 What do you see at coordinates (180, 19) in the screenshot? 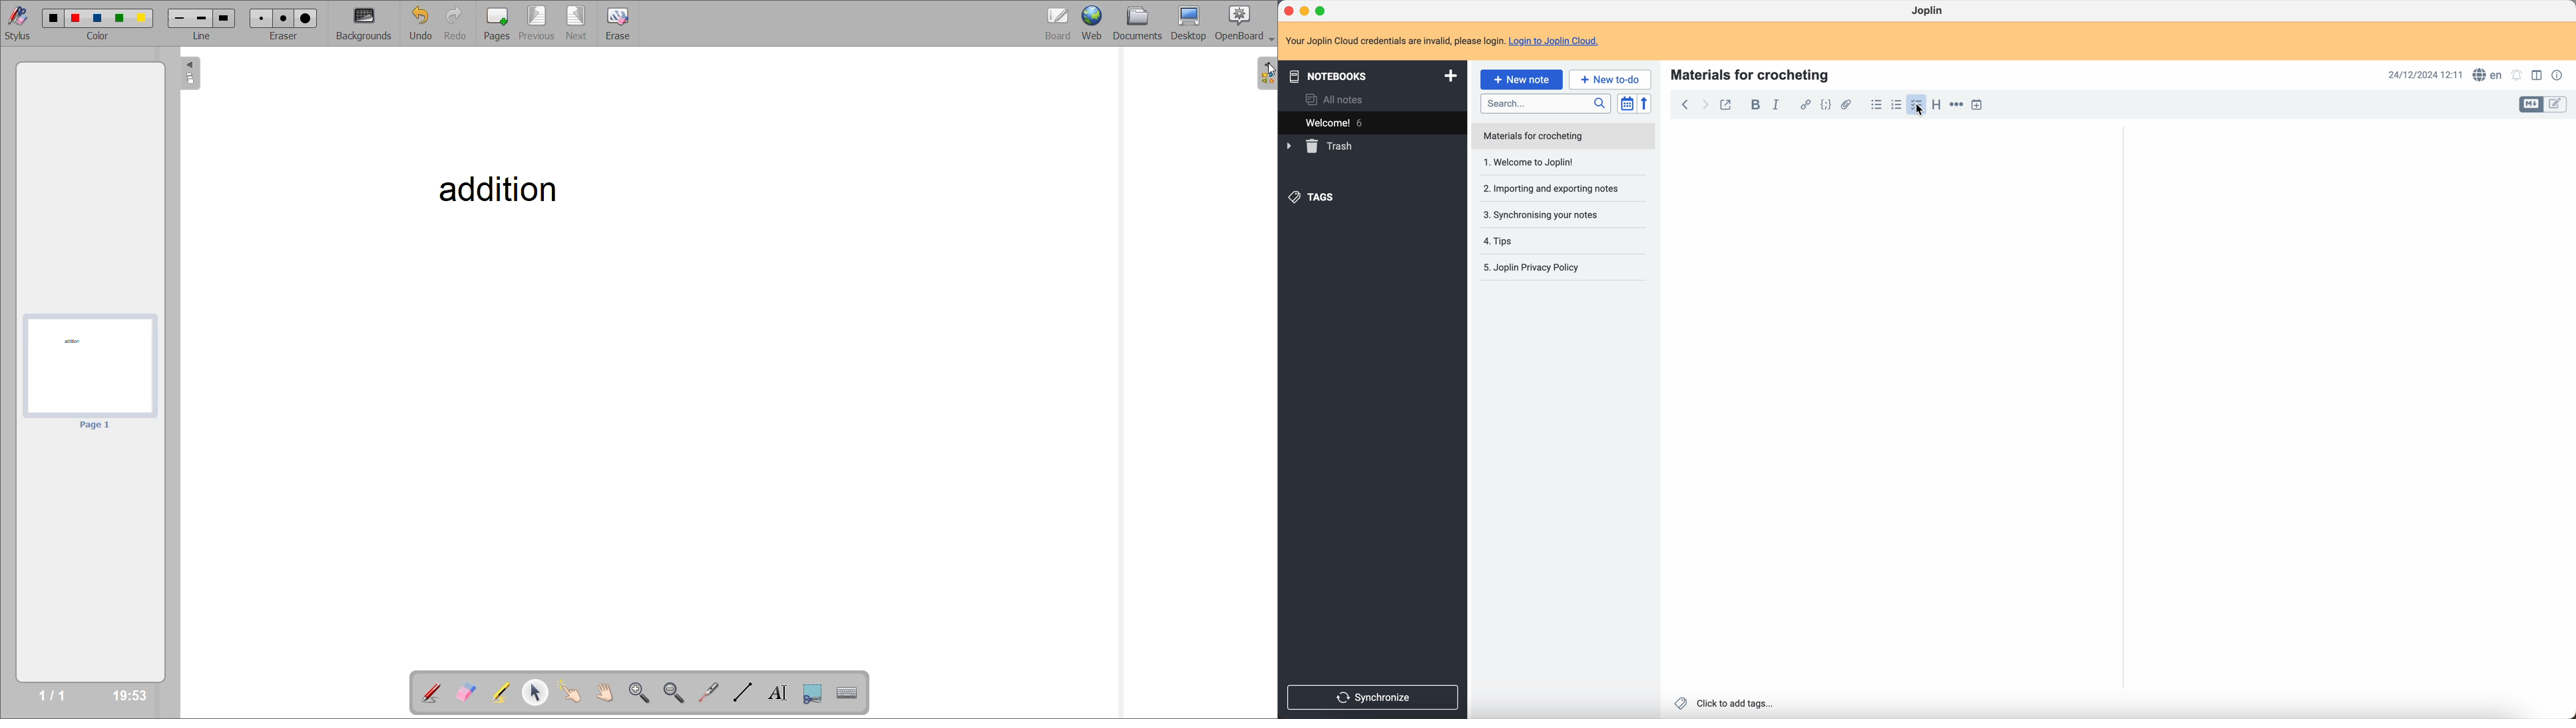
I see `line 1` at bounding box center [180, 19].